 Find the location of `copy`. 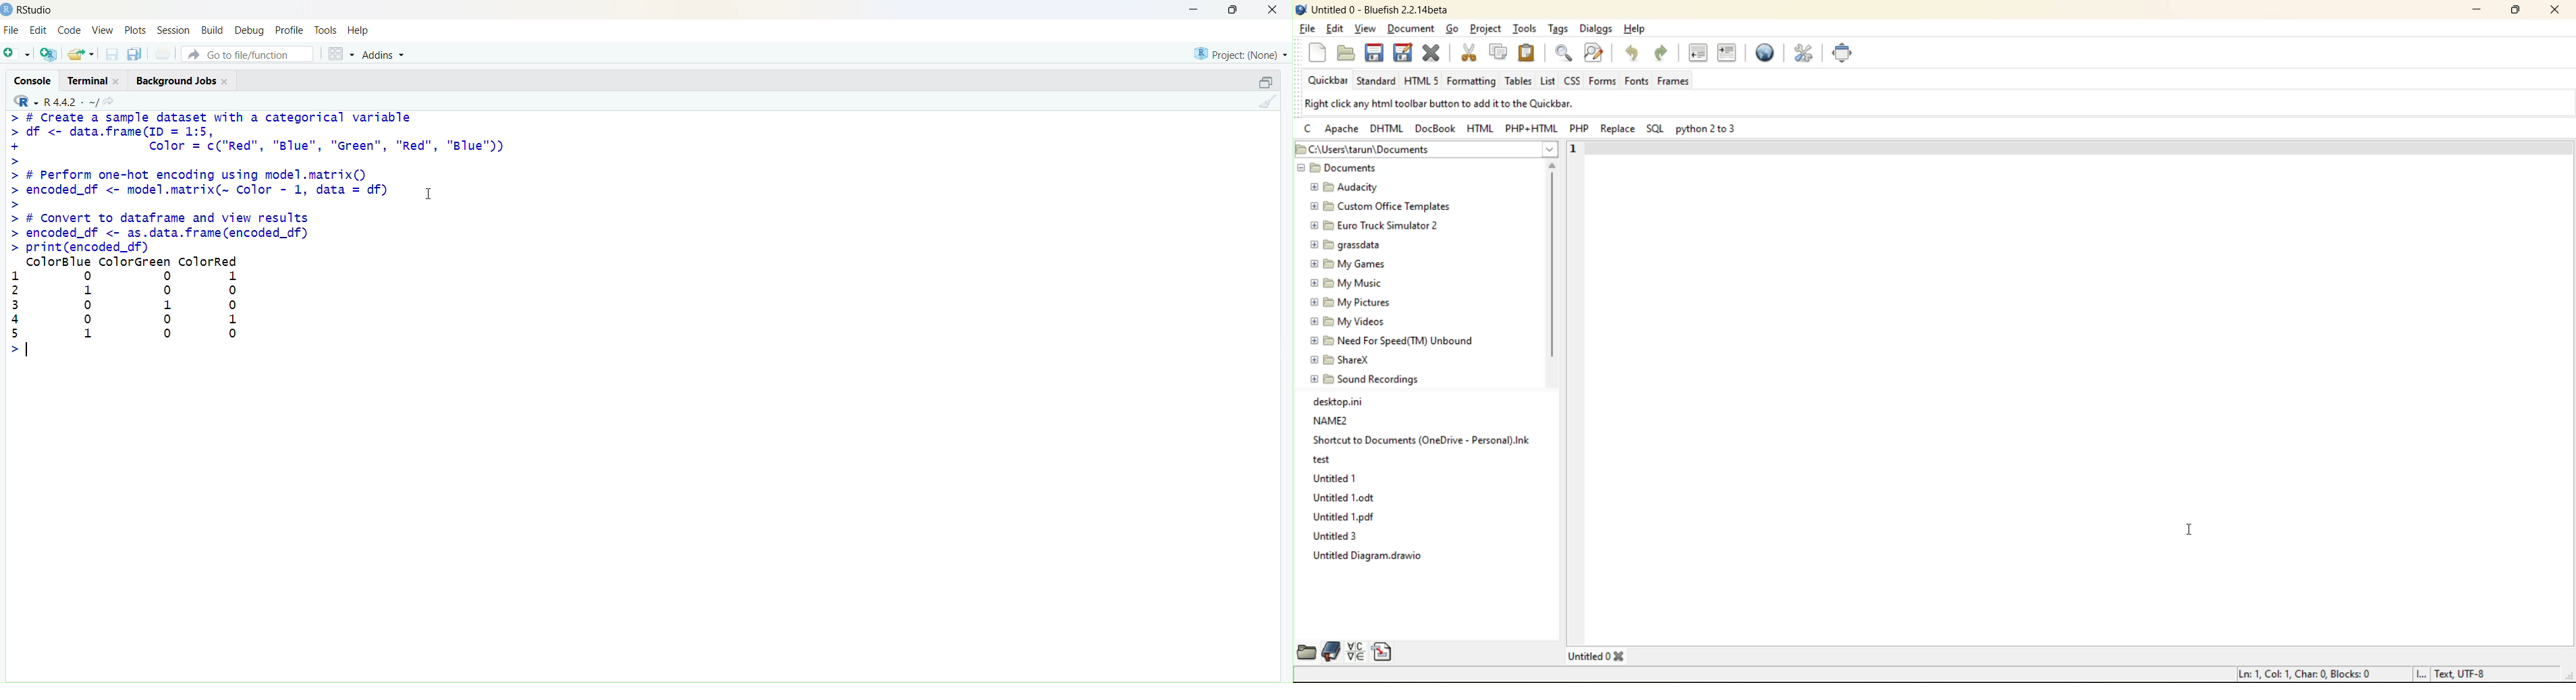

copy is located at coordinates (135, 54).